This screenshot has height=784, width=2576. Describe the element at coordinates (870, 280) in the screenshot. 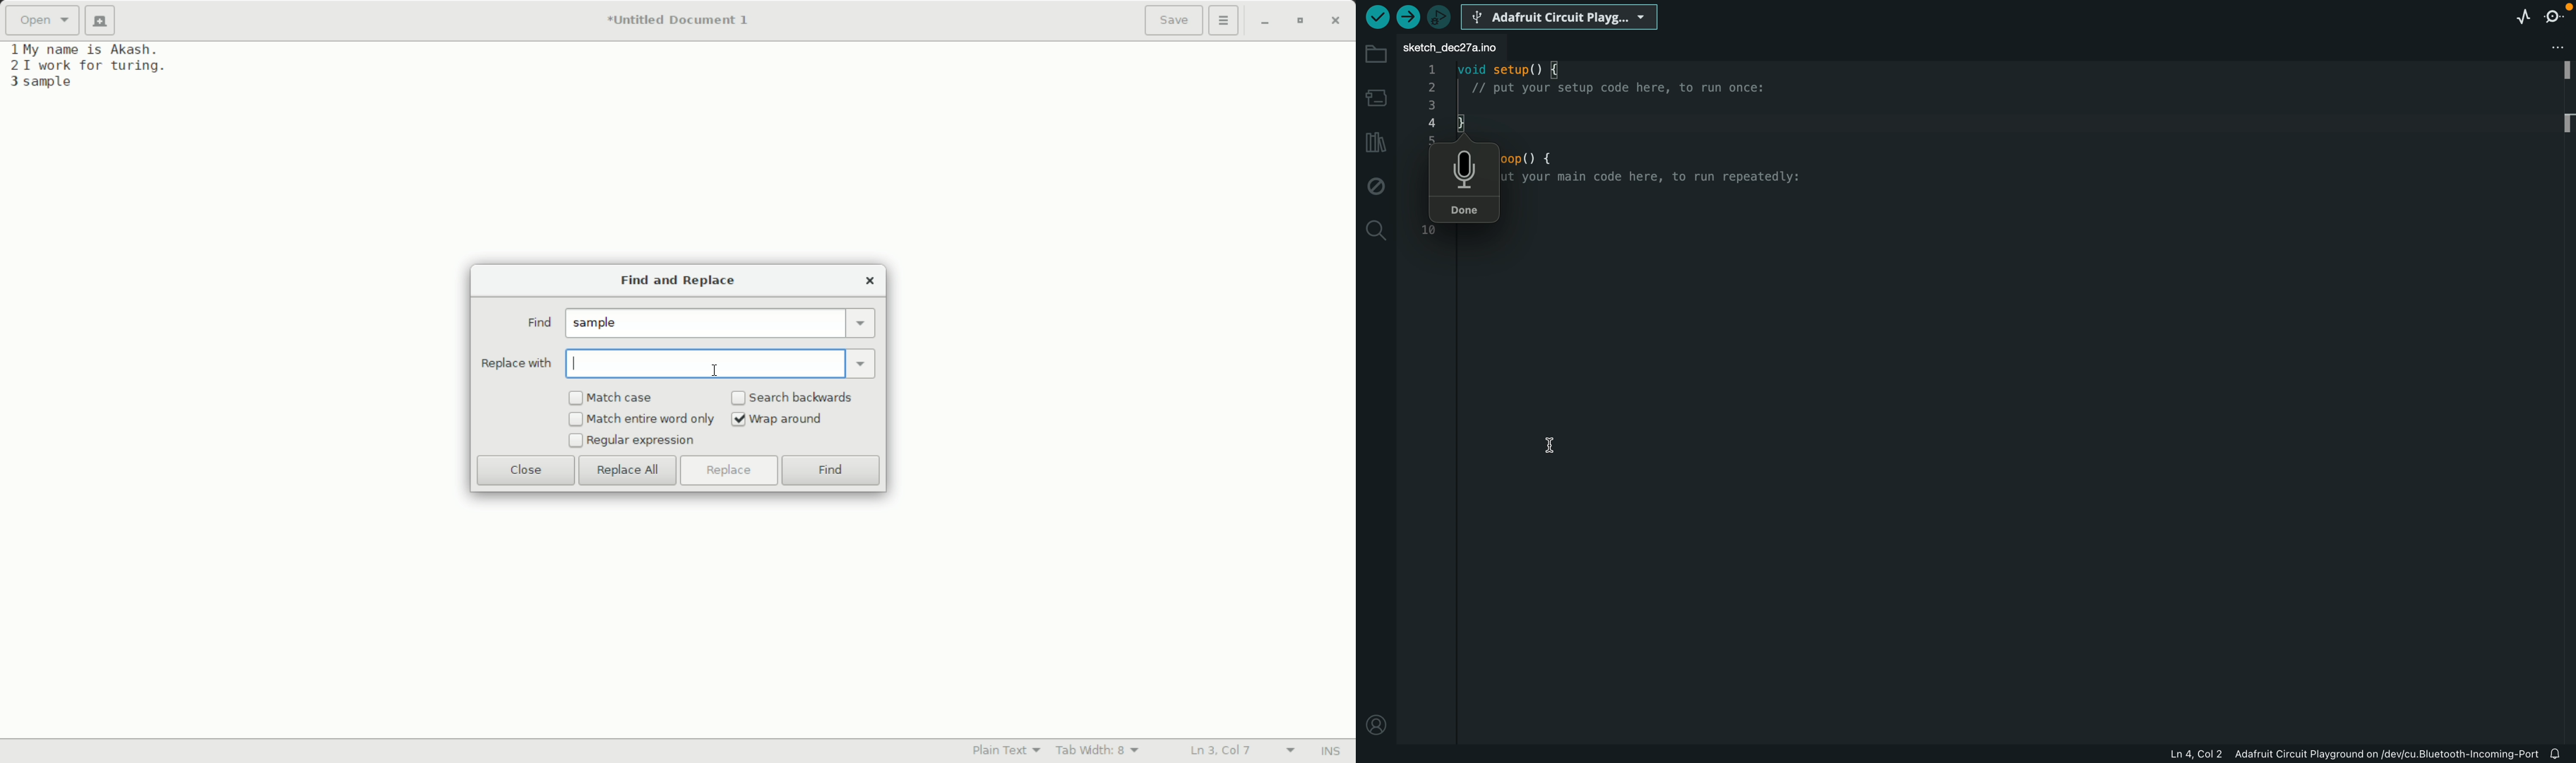

I see `close` at that location.